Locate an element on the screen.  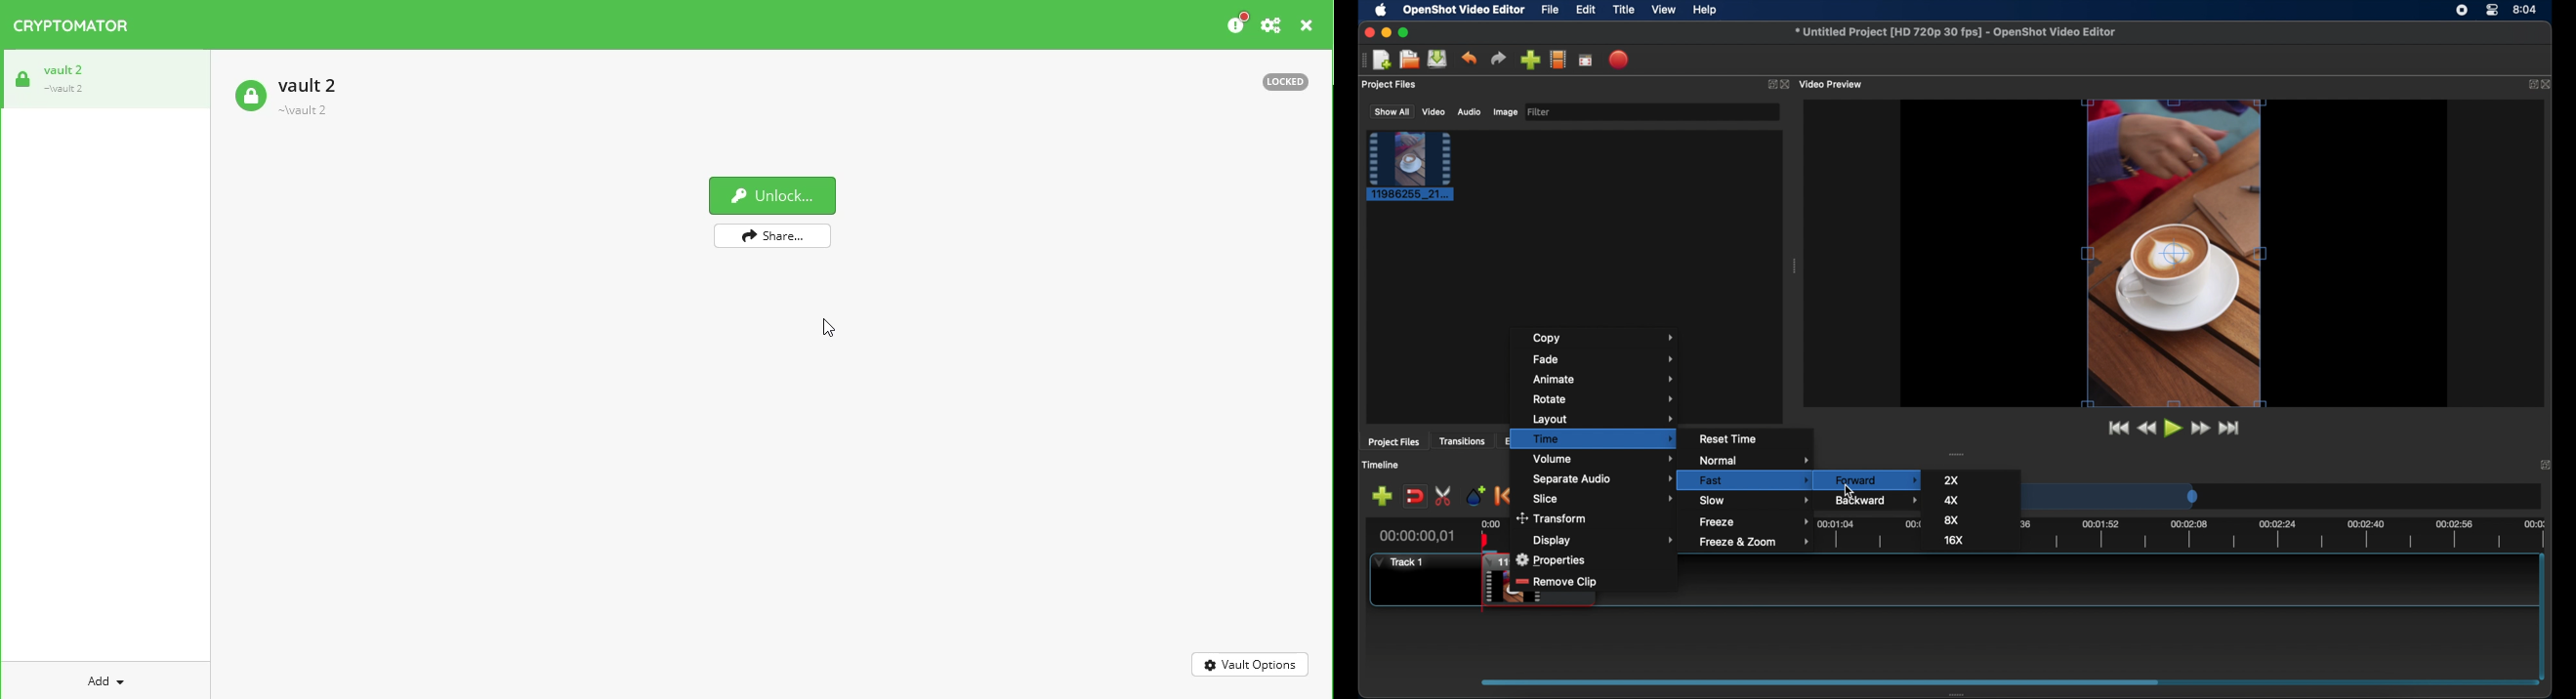
audio is located at coordinates (1469, 111).